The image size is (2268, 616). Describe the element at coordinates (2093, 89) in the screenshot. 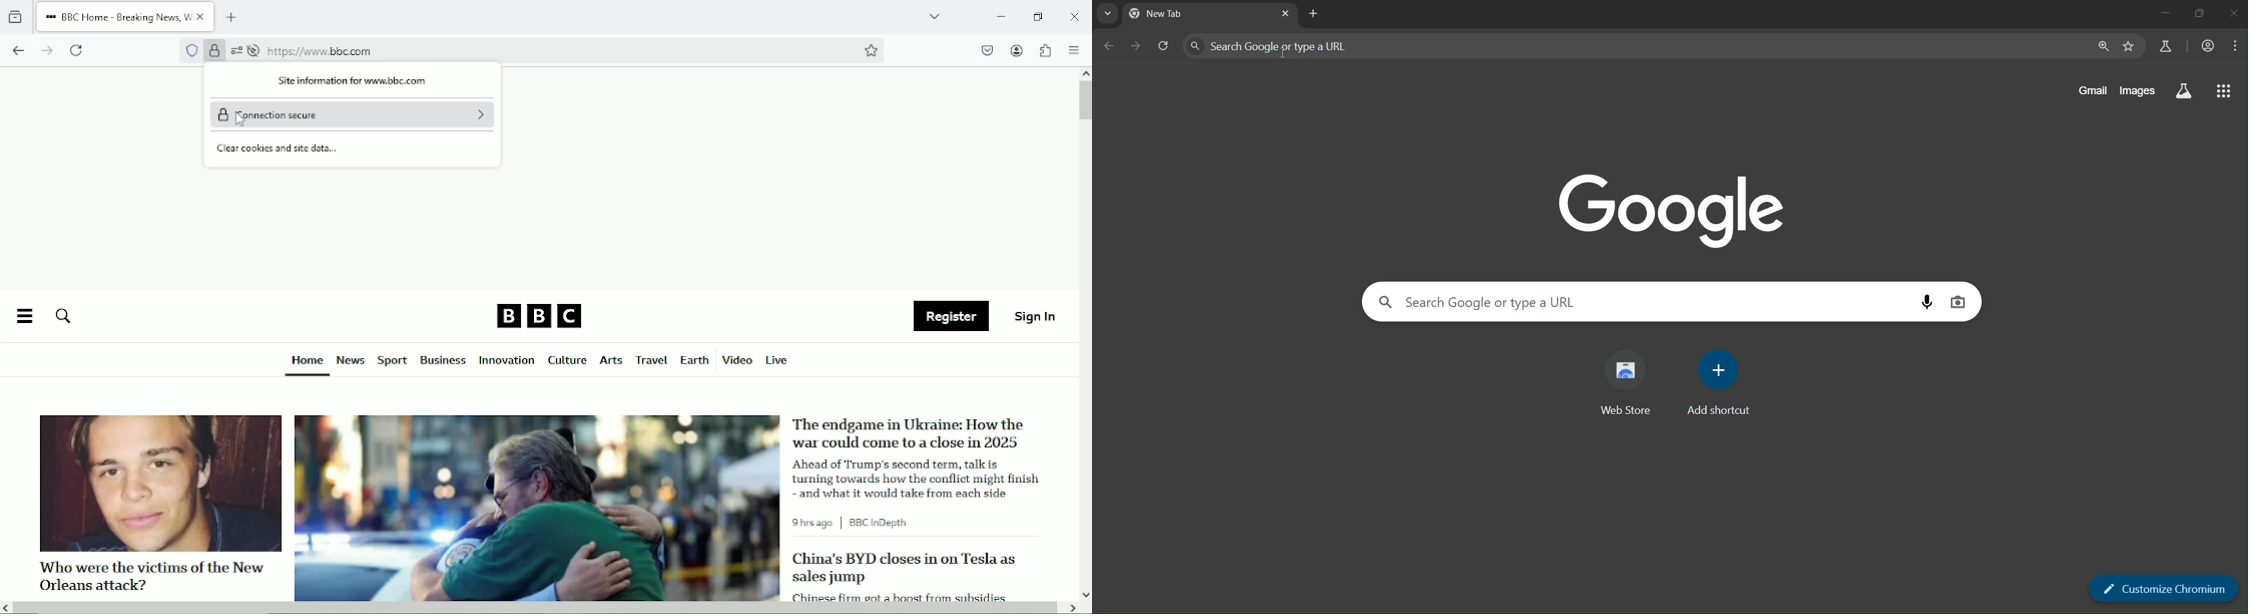

I see `gmail` at that location.